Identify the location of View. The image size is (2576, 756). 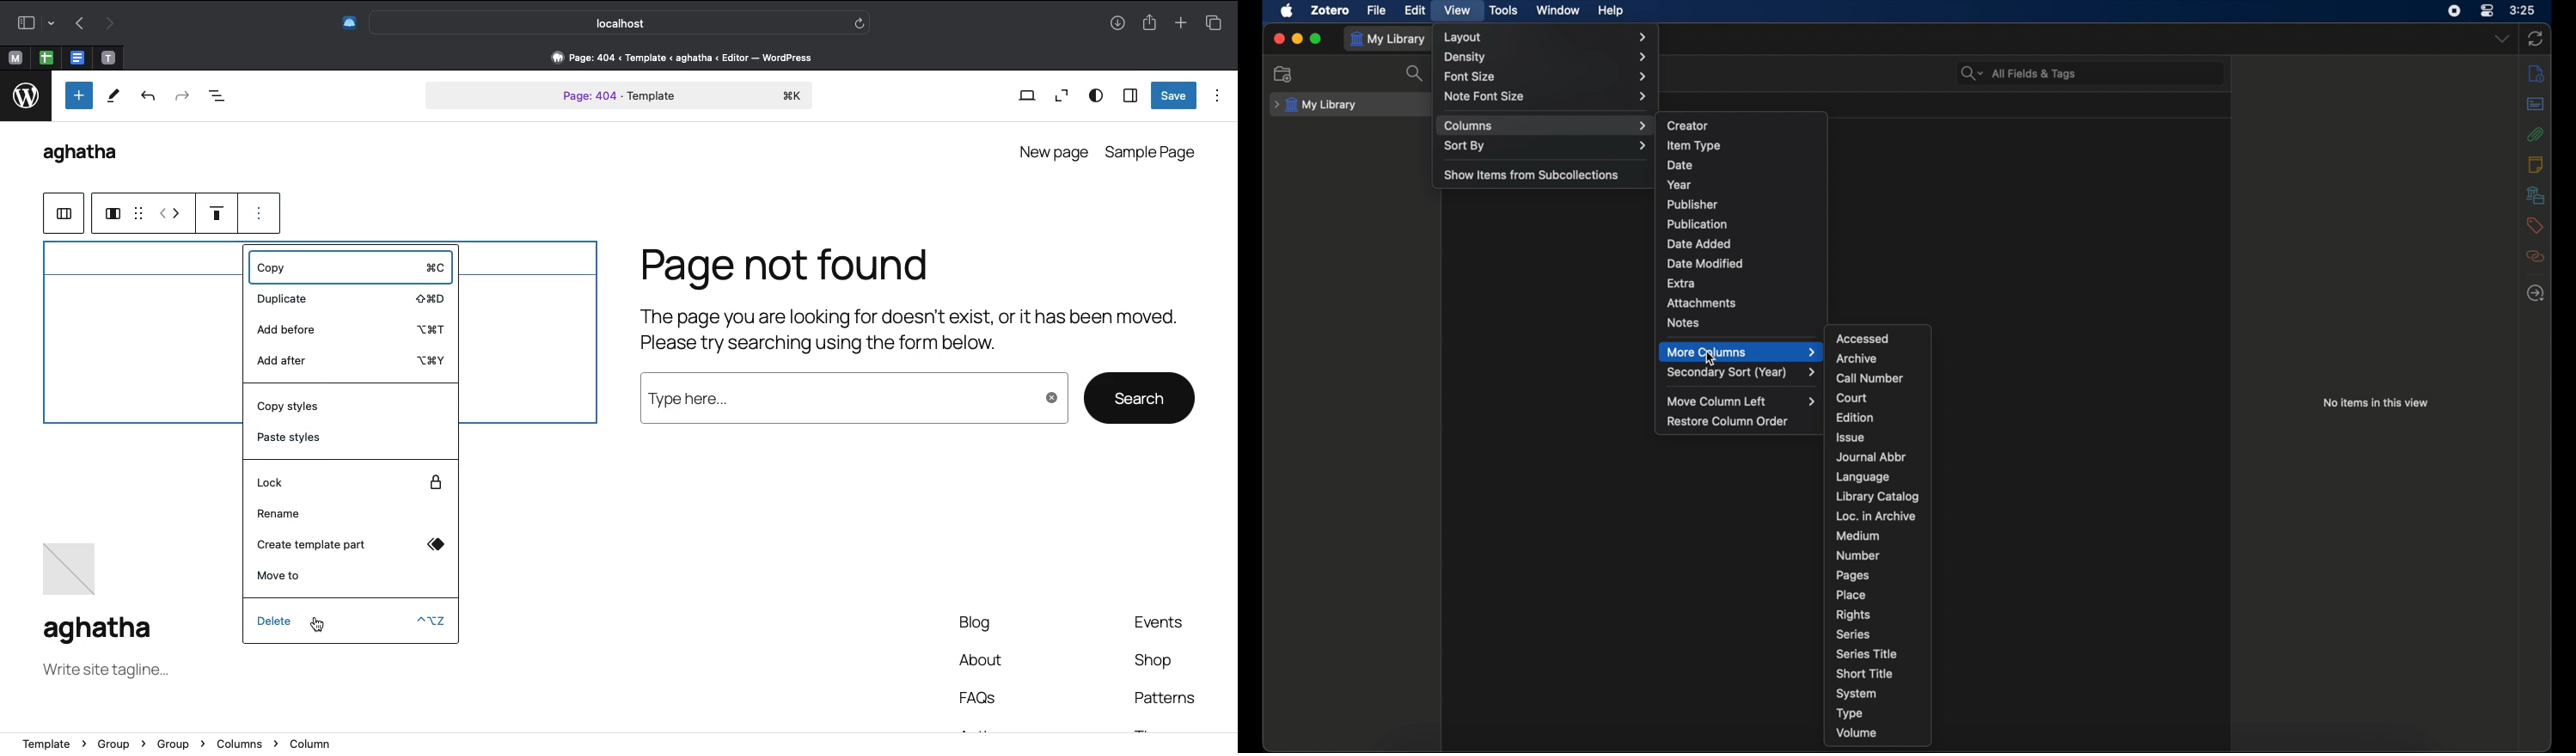
(1026, 97).